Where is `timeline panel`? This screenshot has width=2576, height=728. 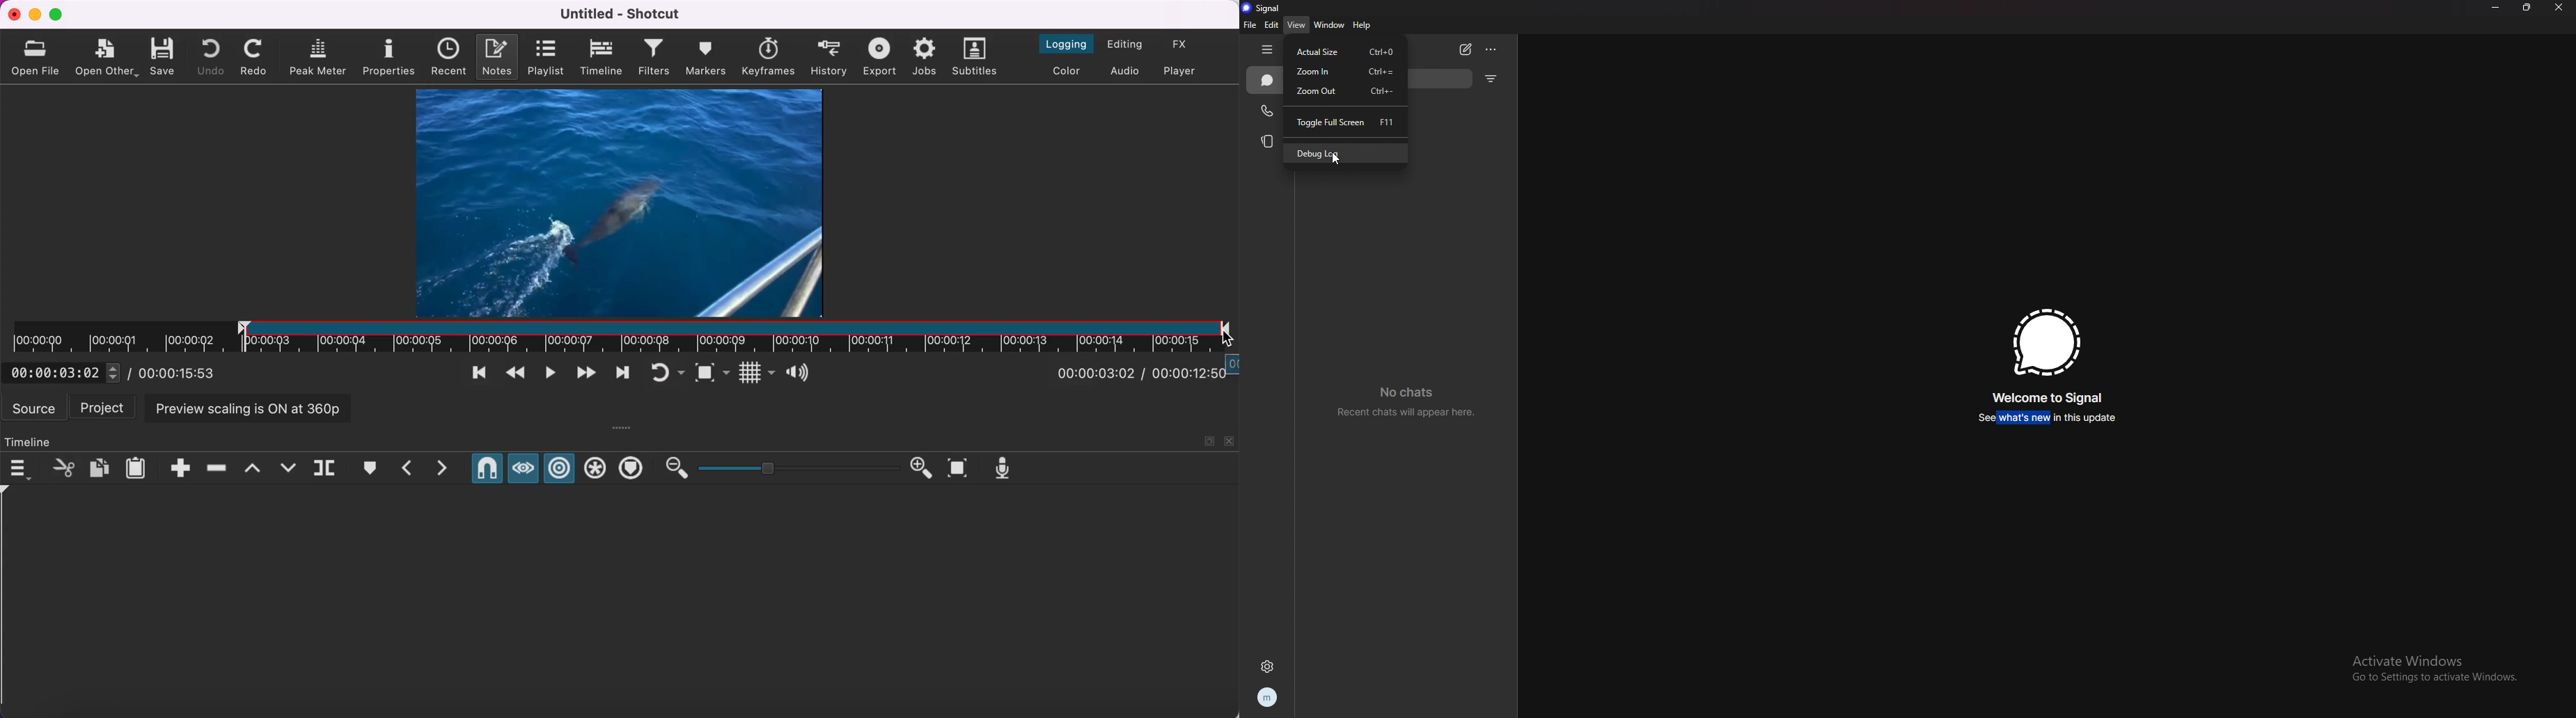 timeline panel is located at coordinates (29, 442).